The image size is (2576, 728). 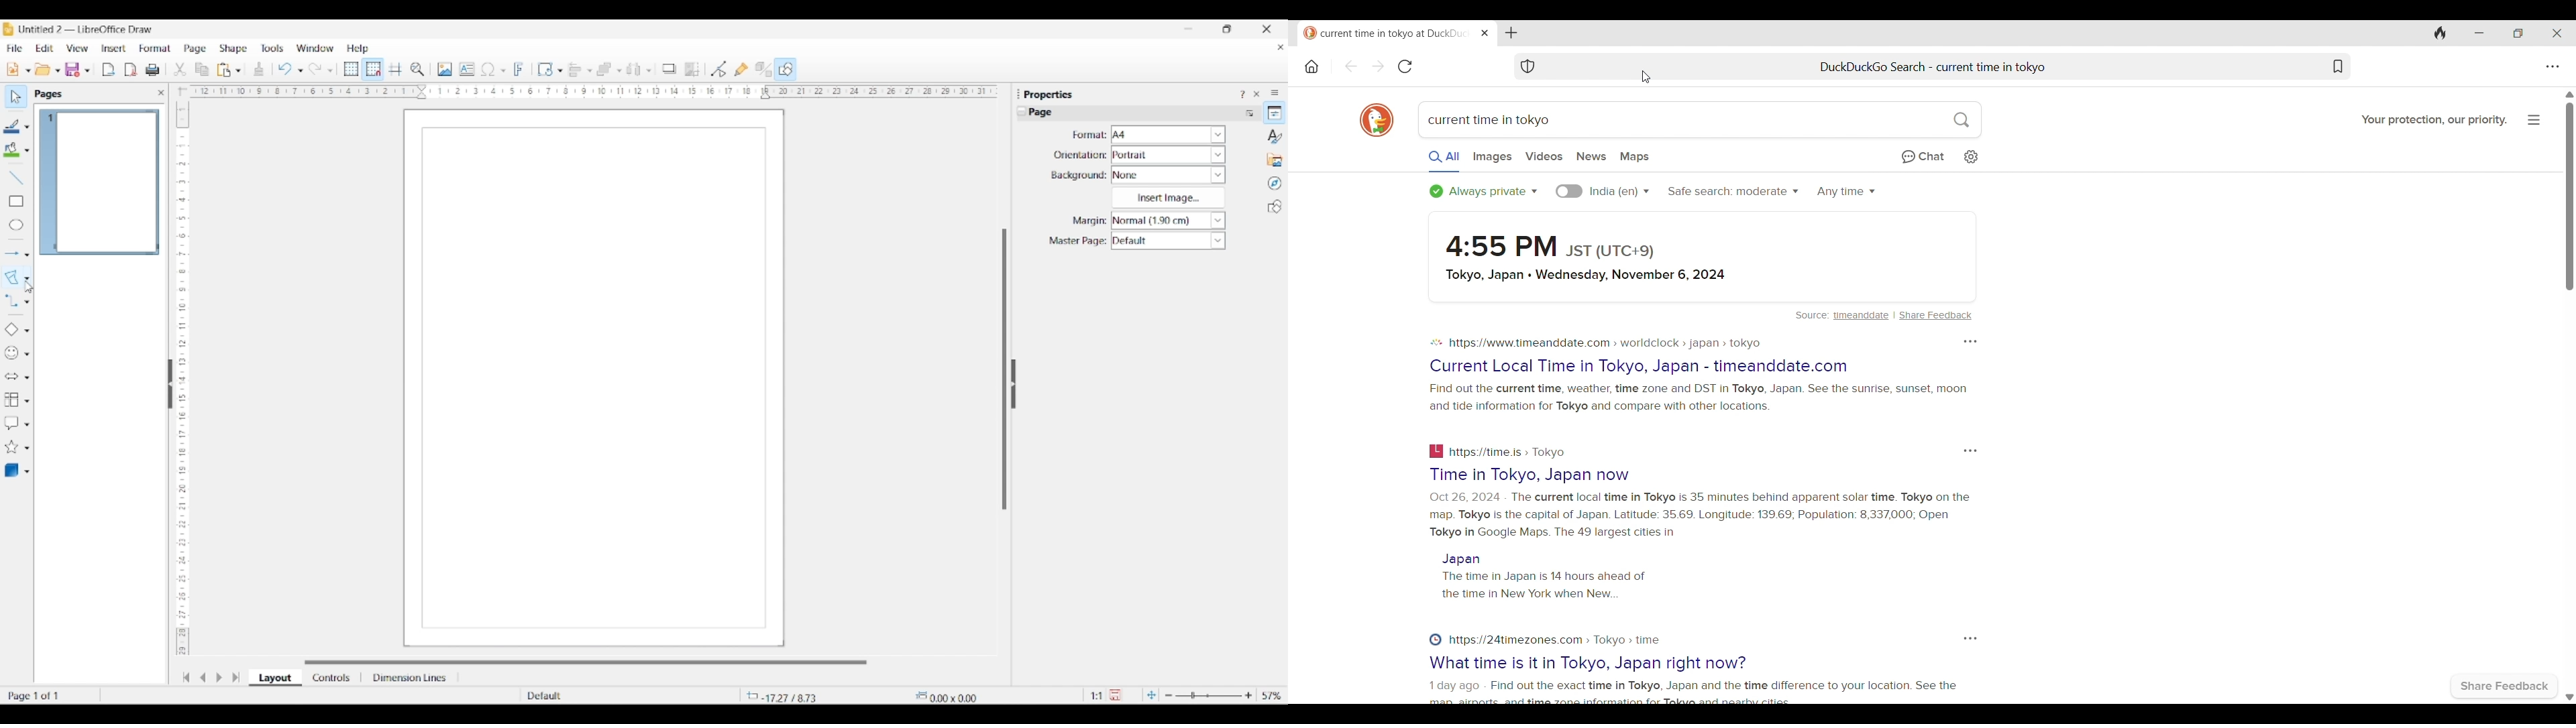 What do you see at coordinates (9, 330) in the screenshot?
I see `Selected basic shape` at bounding box center [9, 330].